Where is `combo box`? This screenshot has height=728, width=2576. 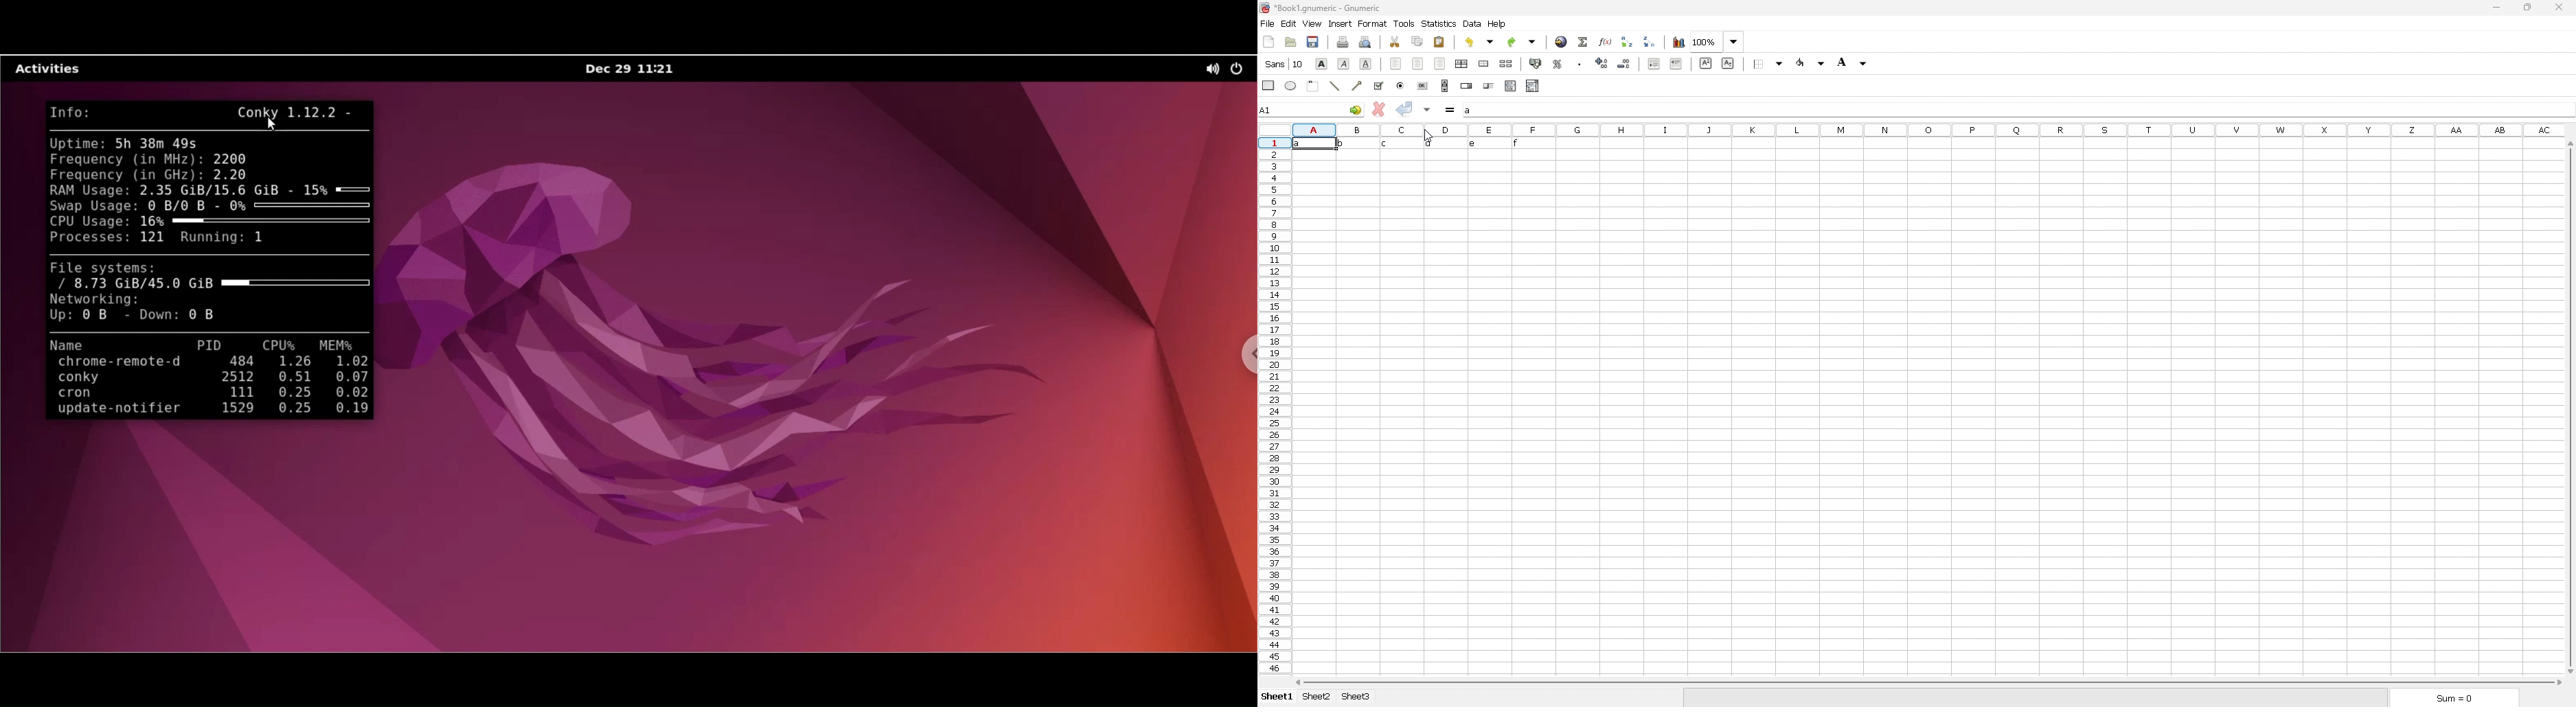
combo box is located at coordinates (1533, 86).